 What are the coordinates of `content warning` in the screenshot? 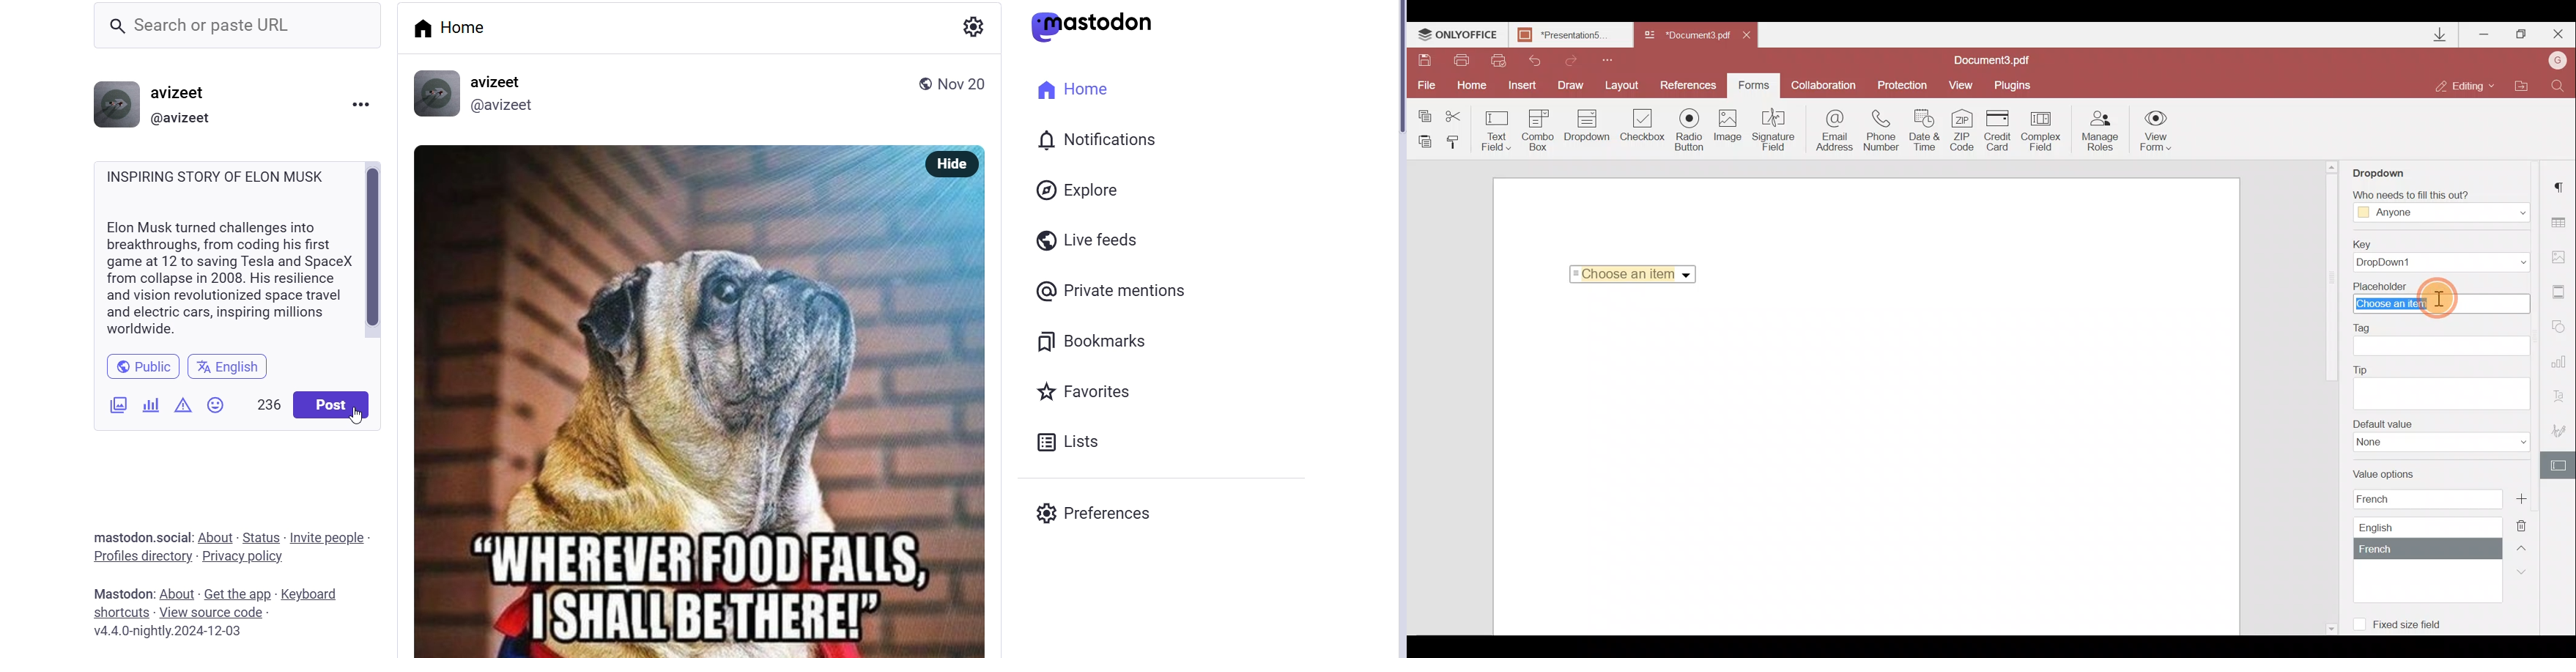 It's located at (181, 402).